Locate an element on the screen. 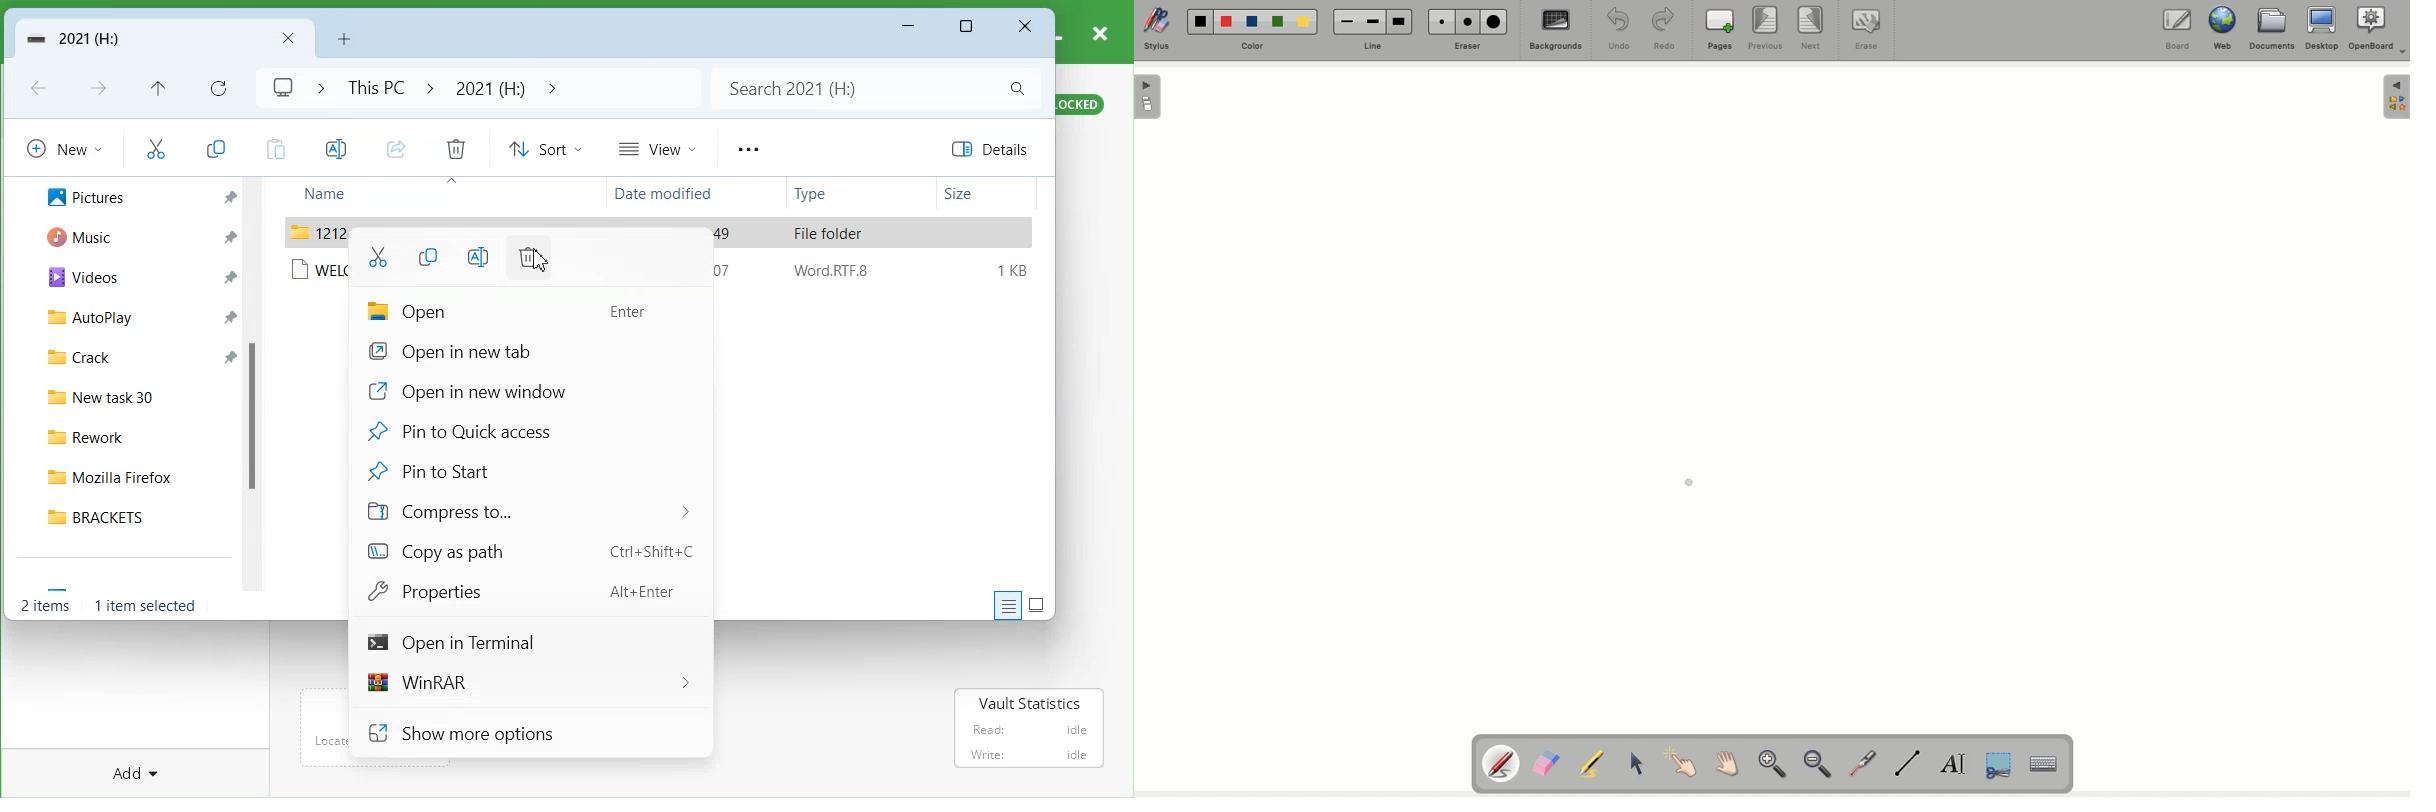 This screenshot has height=812, width=2436. close is located at coordinates (1101, 31).